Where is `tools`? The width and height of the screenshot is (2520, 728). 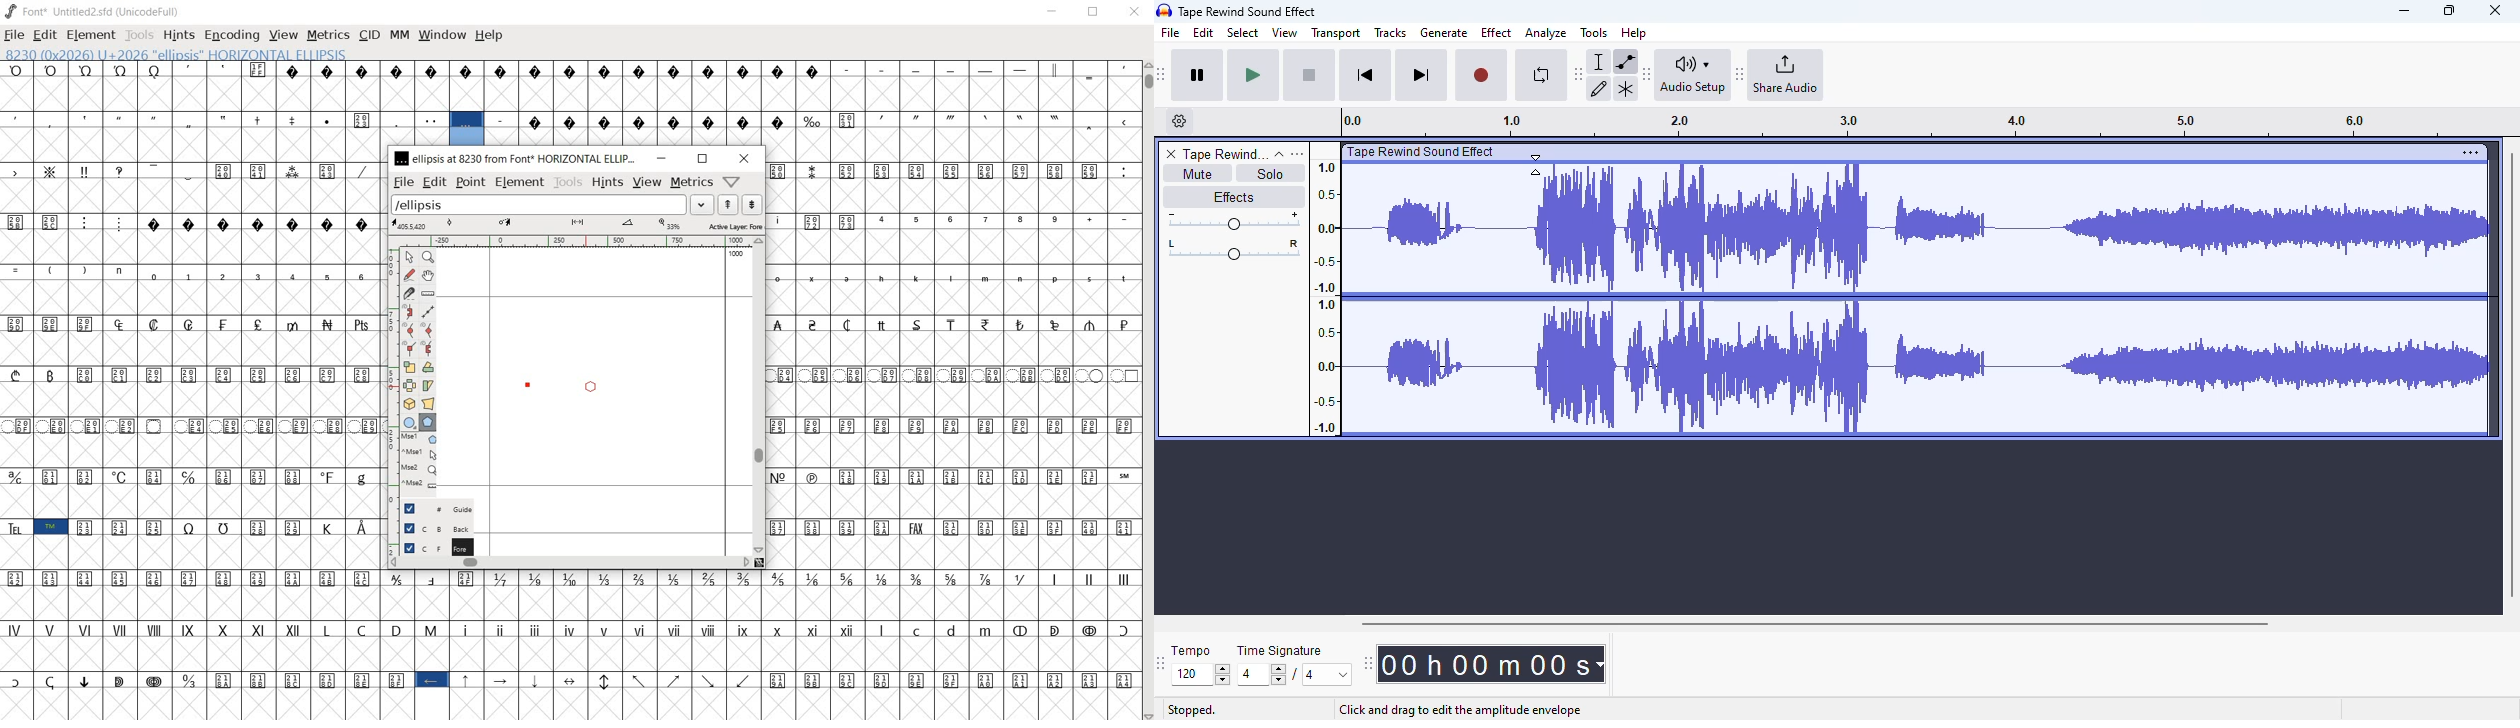 tools is located at coordinates (569, 182).